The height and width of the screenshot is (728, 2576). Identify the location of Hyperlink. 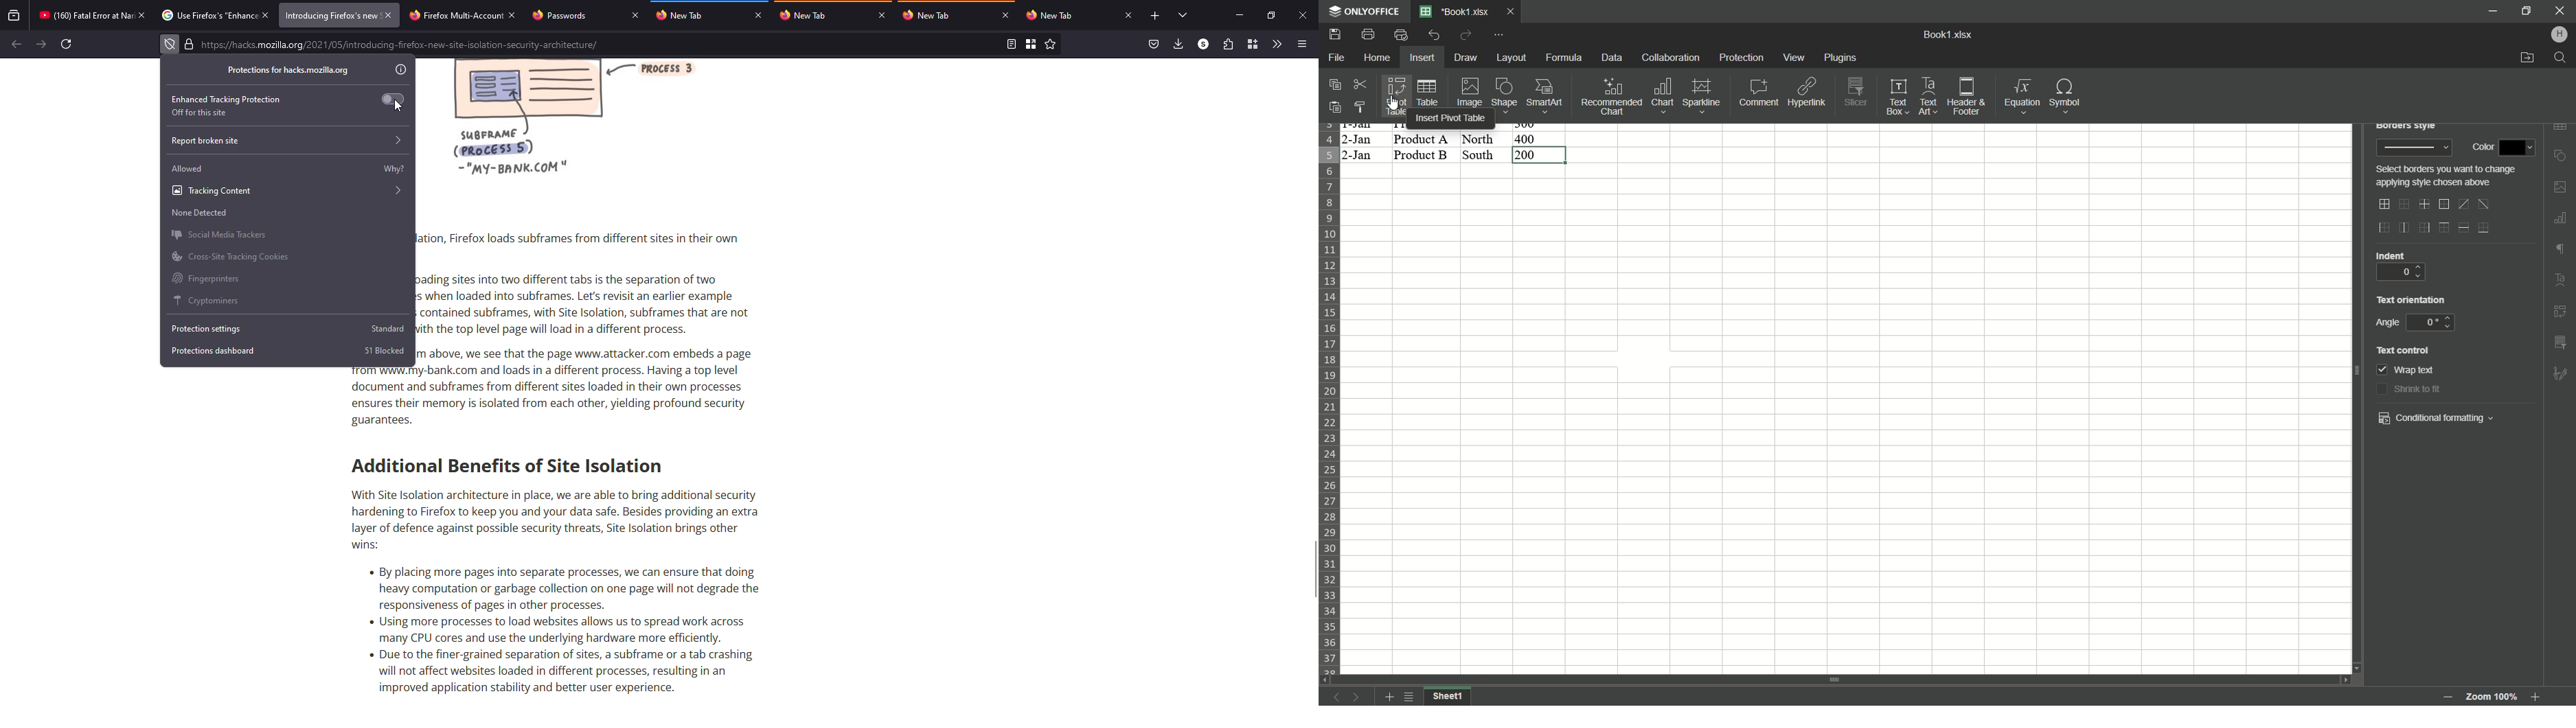
(1807, 94).